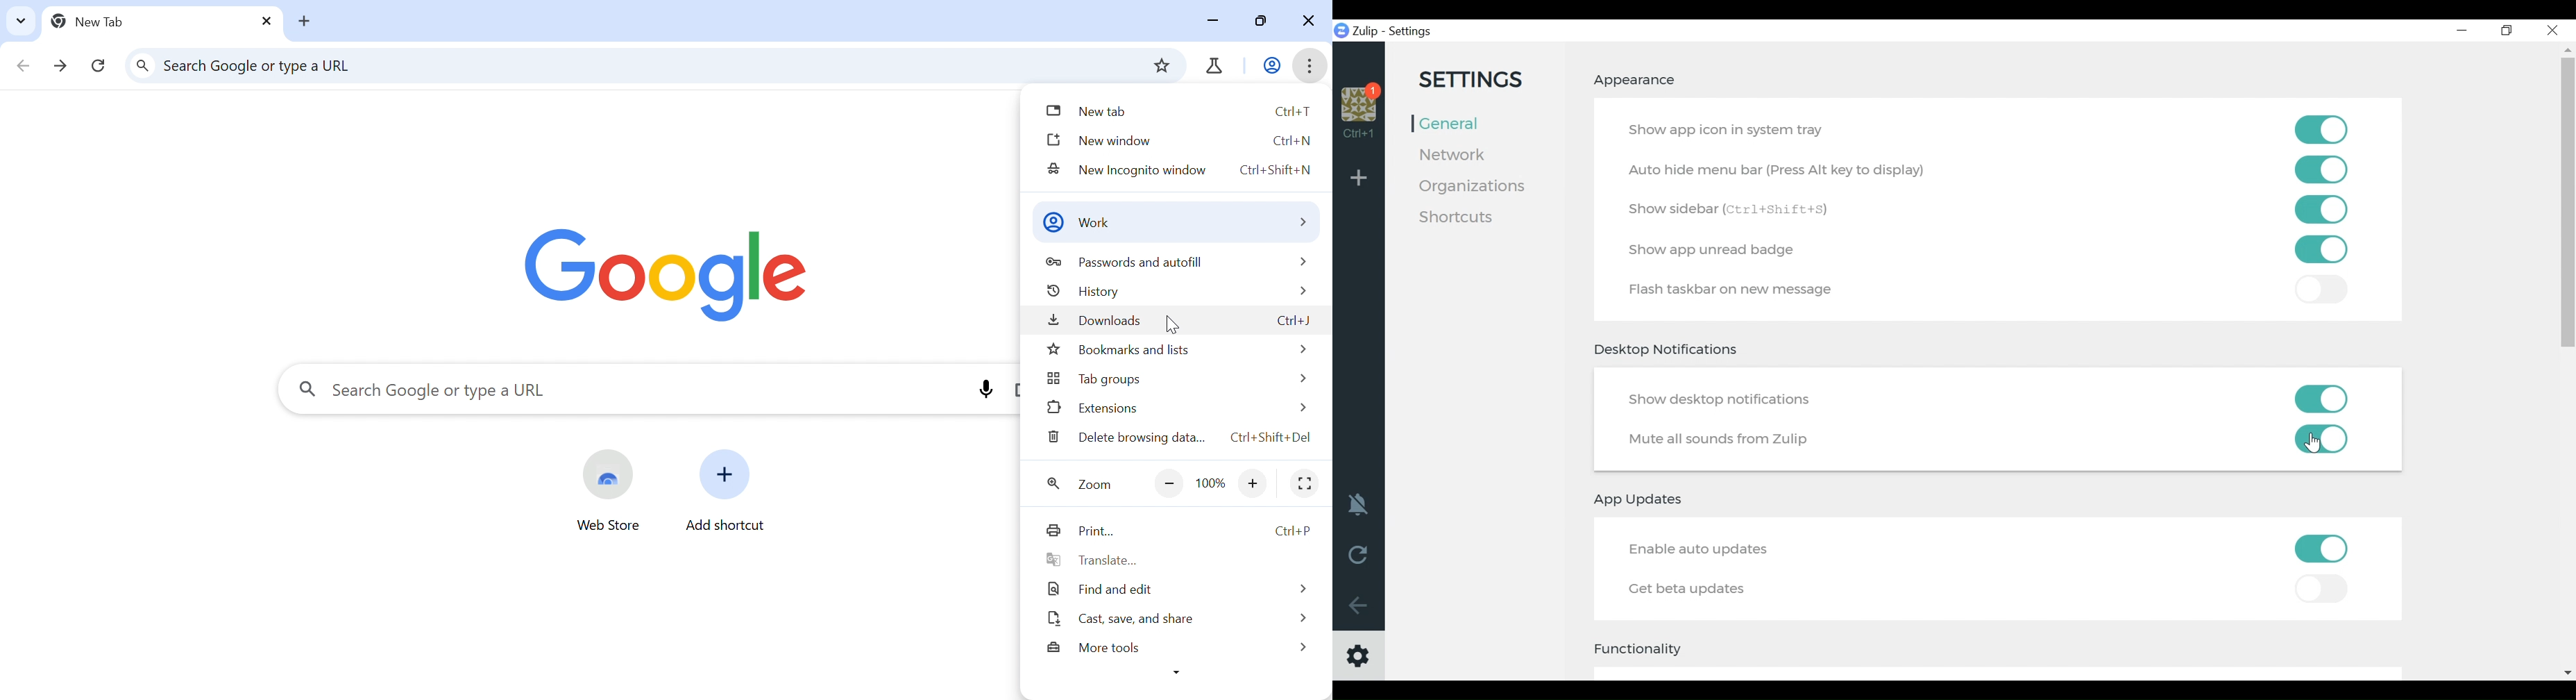 The width and height of the screenshot is (2576, 700). I want to click on Toggle on/off show sidebar, so click(2321, 209).